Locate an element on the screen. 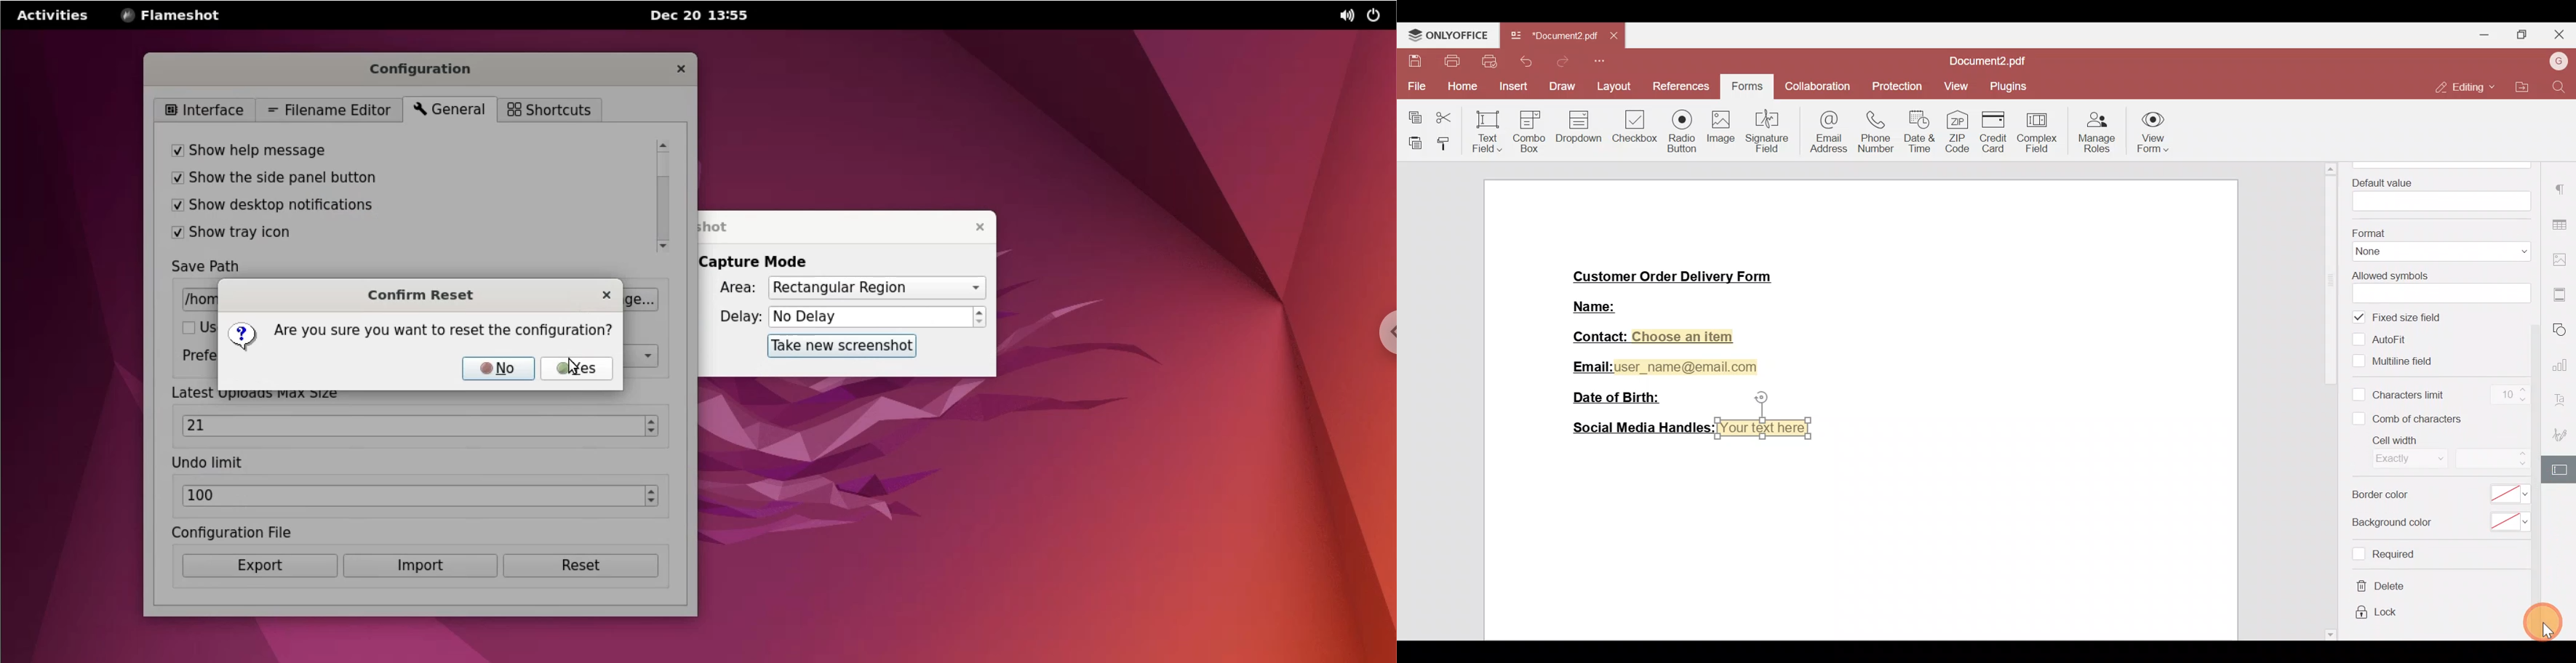 This screenshot has height=672, width=2576. Complex field is located at coordinates (2041, 130).